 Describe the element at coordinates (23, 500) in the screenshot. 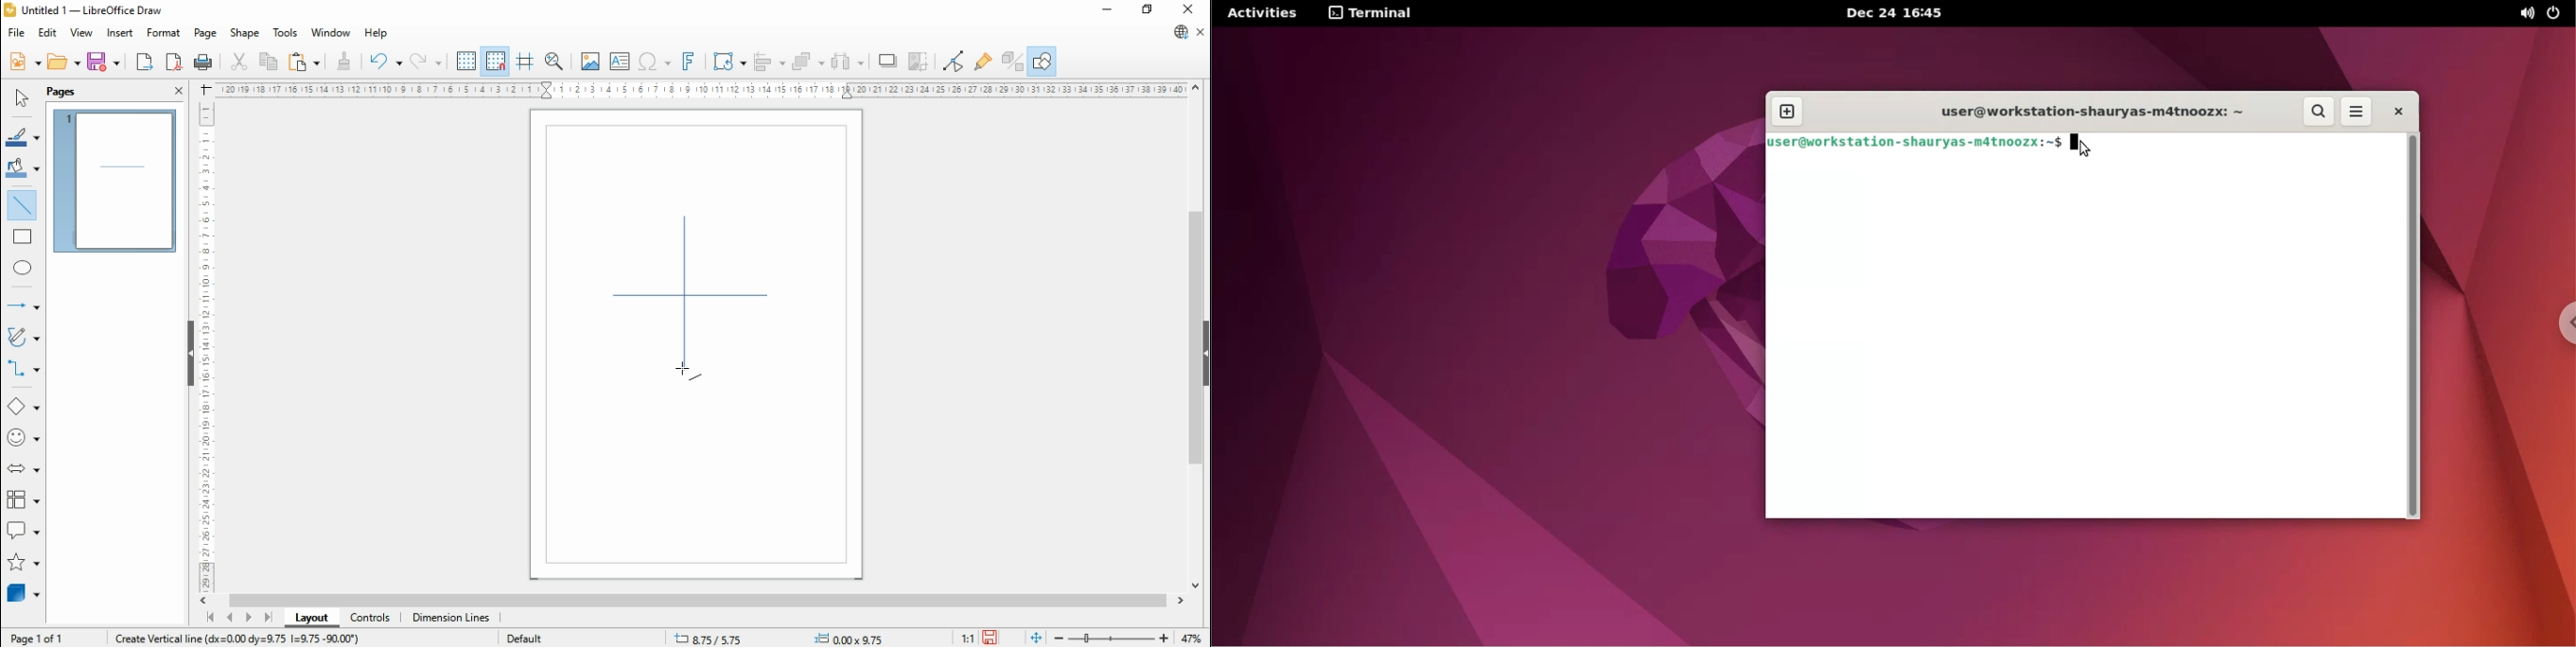

I see `flowchart` at that location.